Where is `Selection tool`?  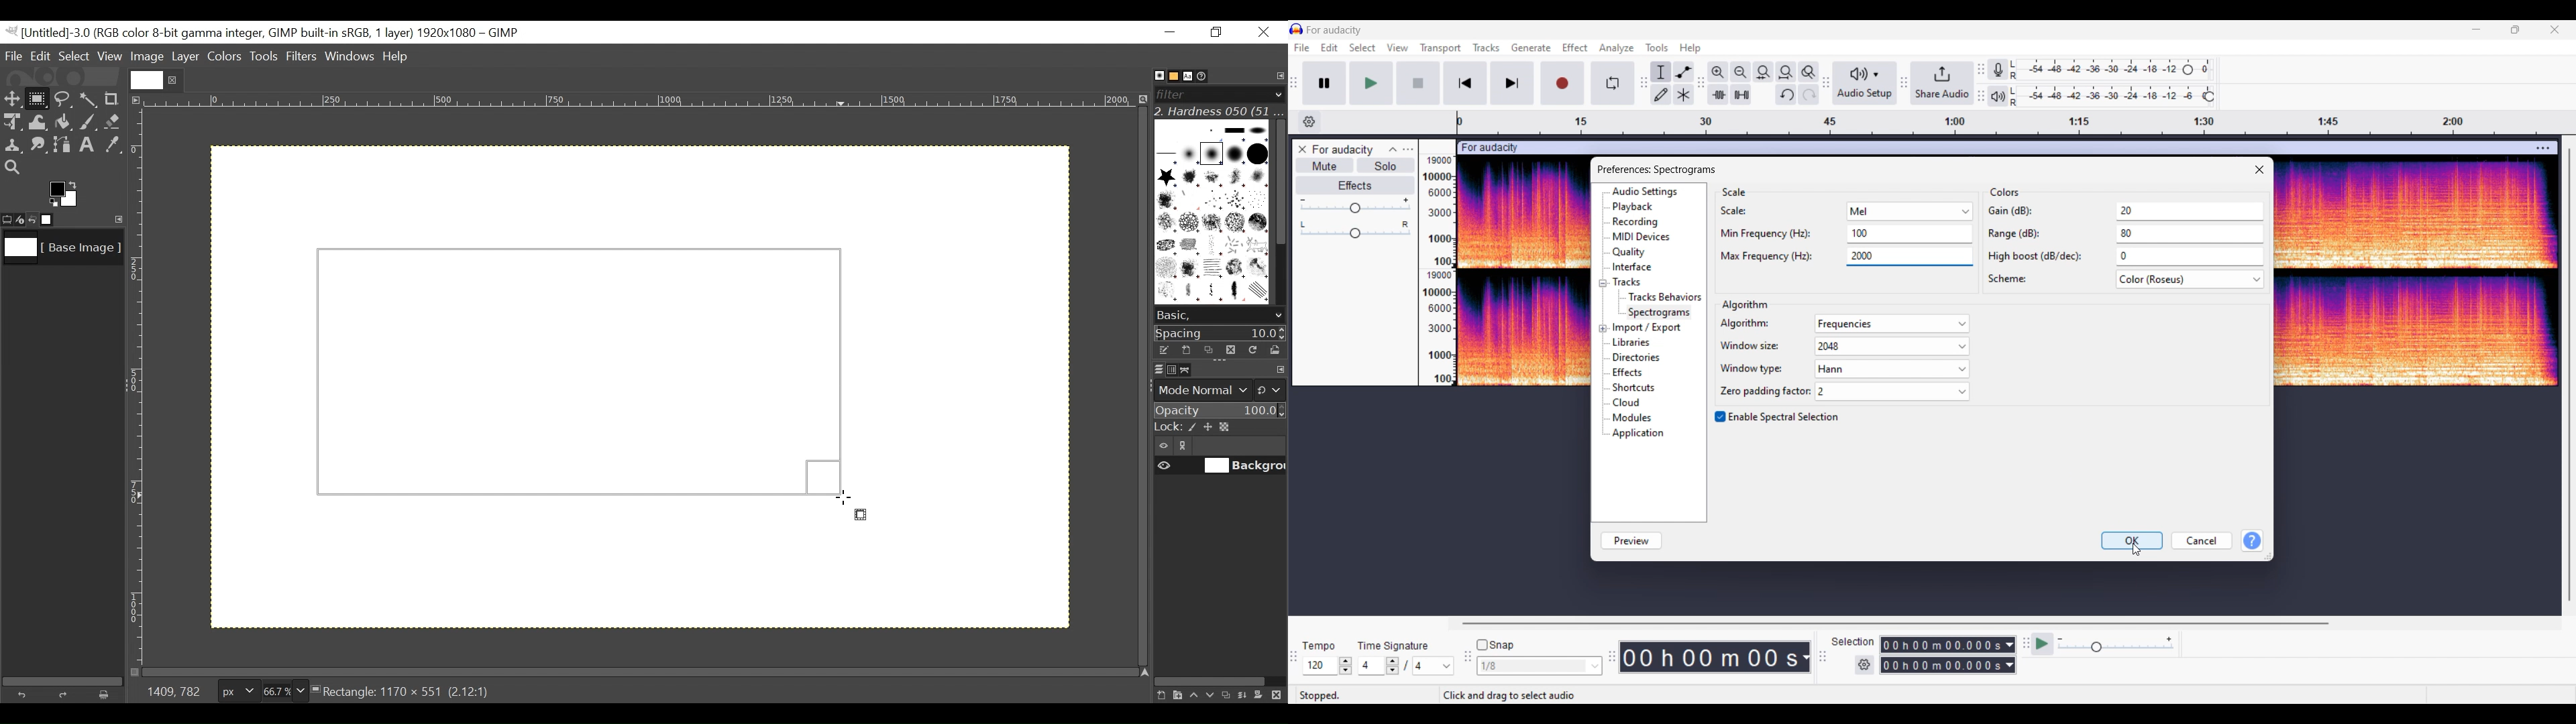 Selection tool is located at coordinates (1662, 72).